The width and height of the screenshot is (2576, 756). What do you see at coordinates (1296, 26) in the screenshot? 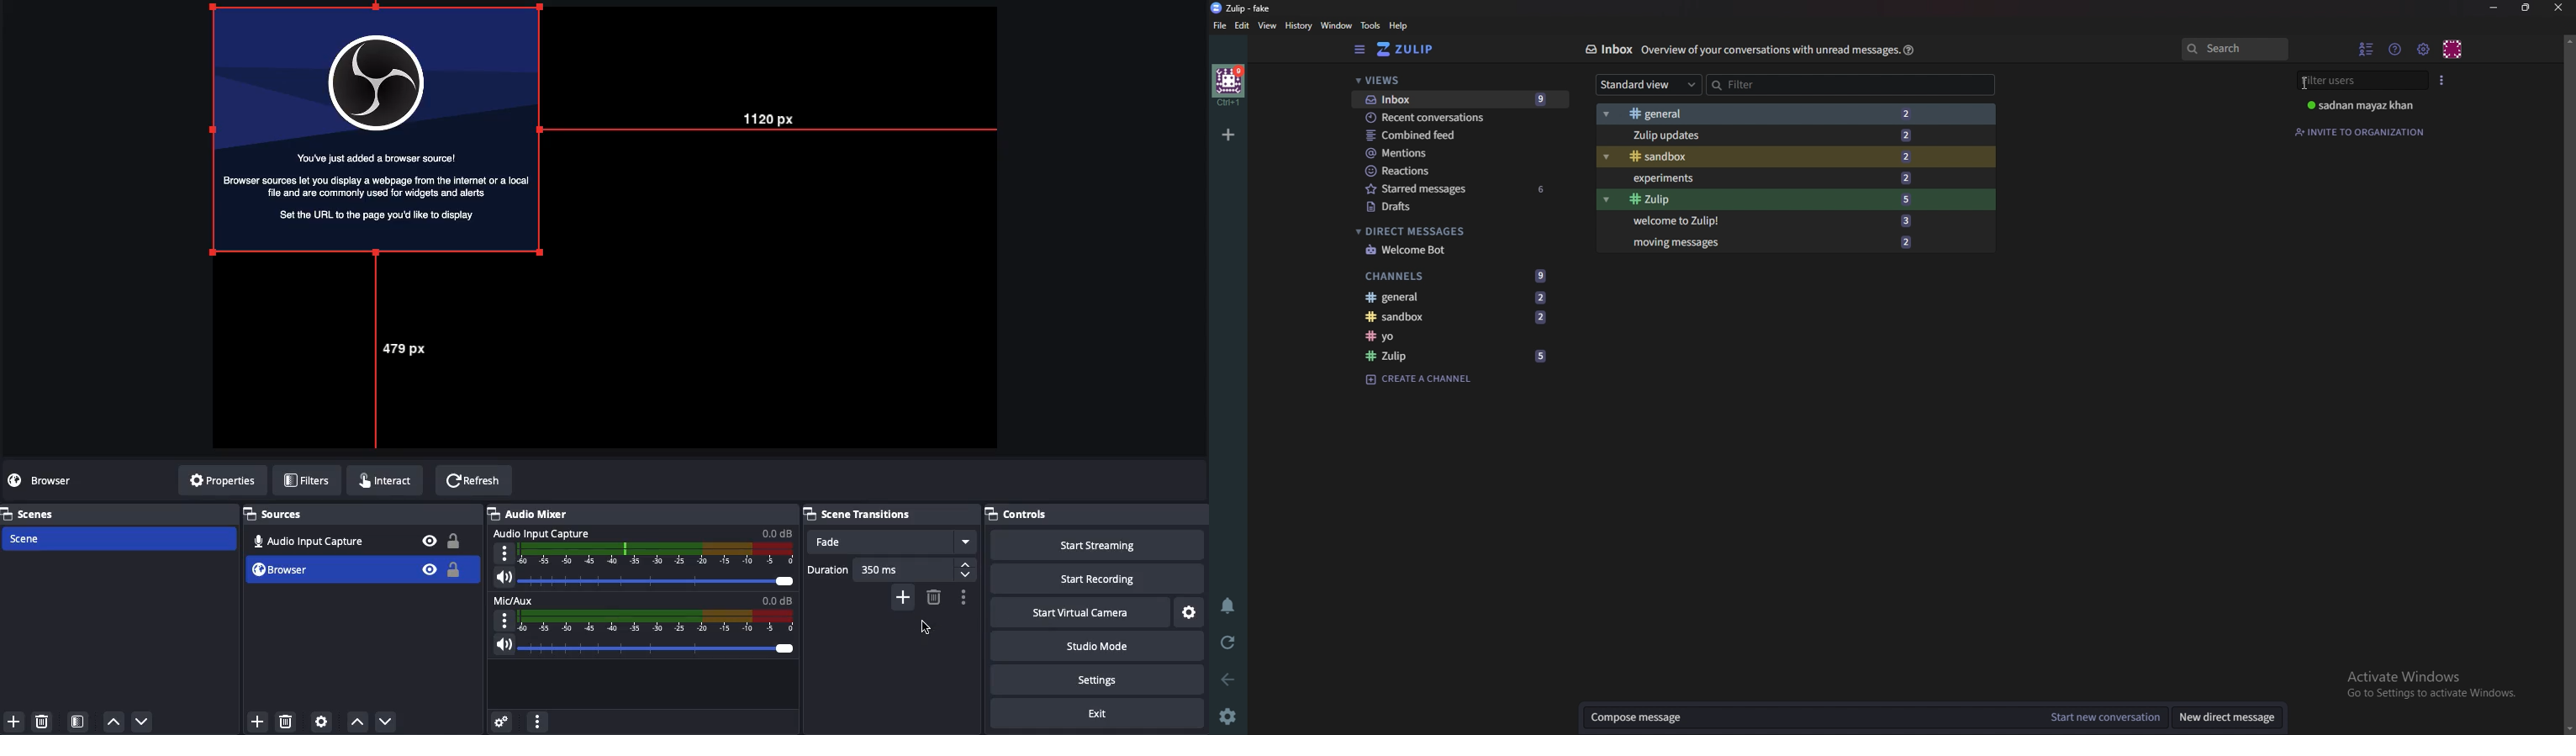
I see `history` at bounding box center [1296, 26].